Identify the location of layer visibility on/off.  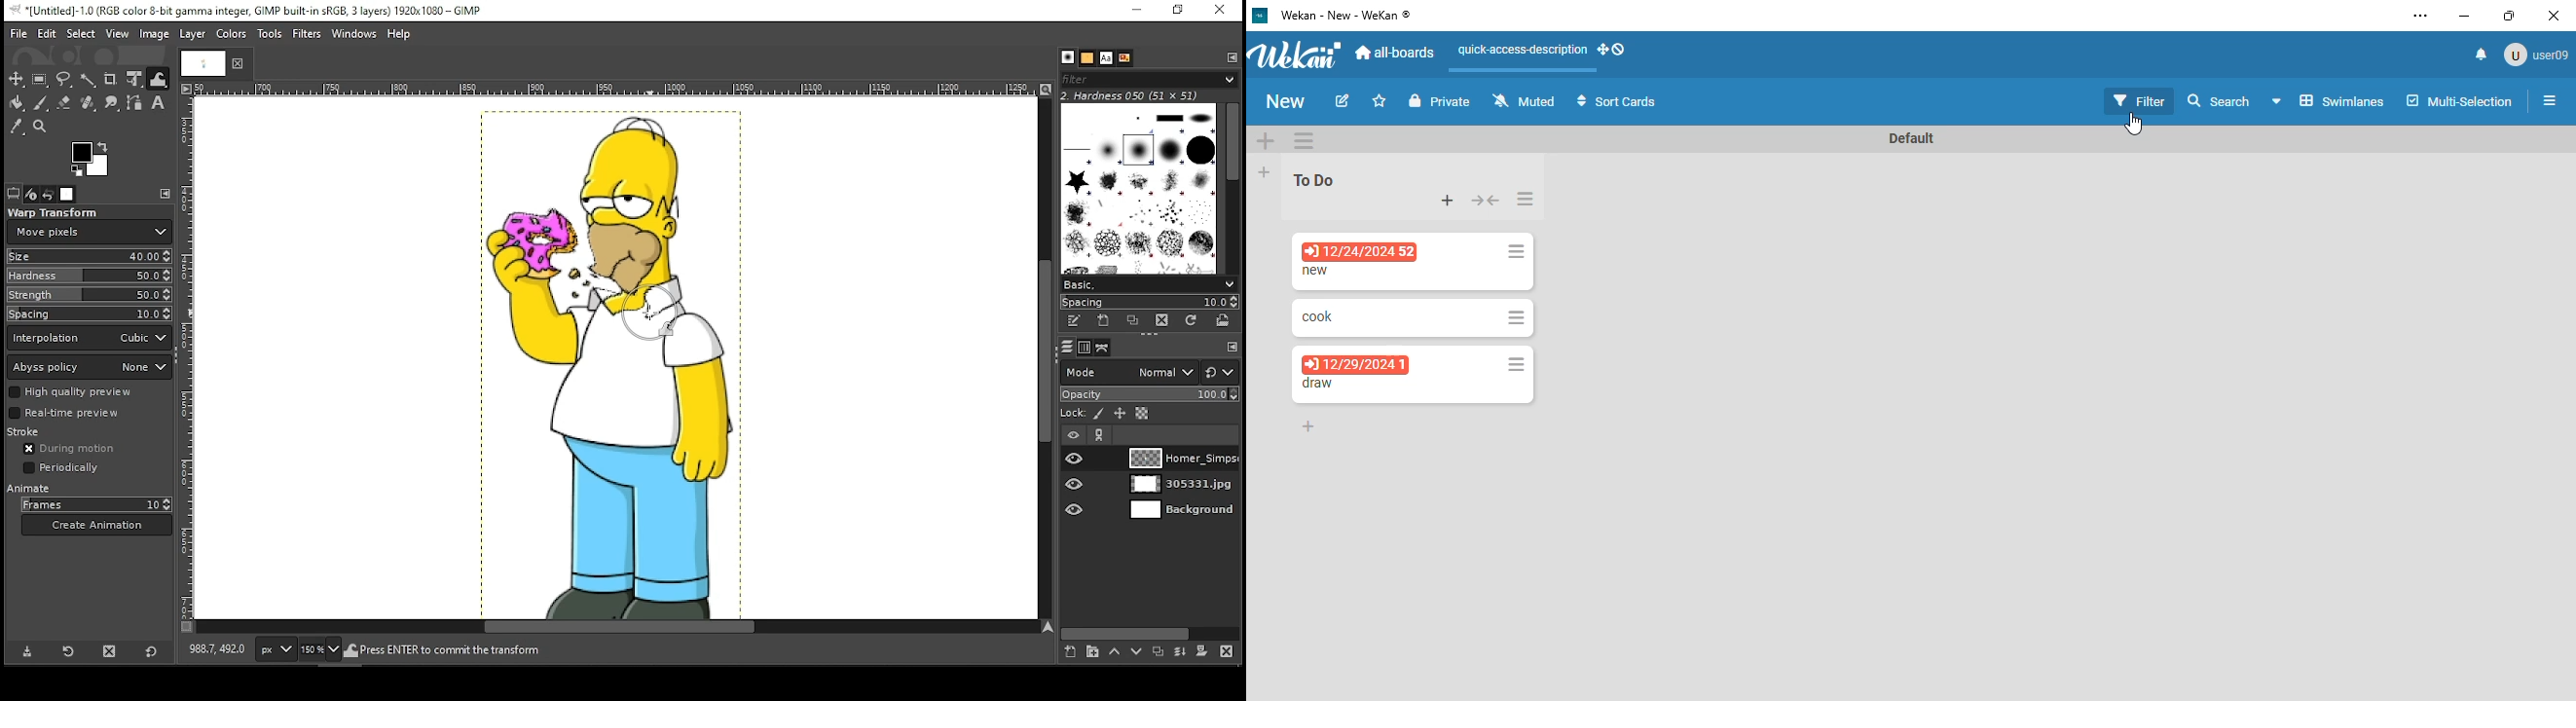
(1075, 511).